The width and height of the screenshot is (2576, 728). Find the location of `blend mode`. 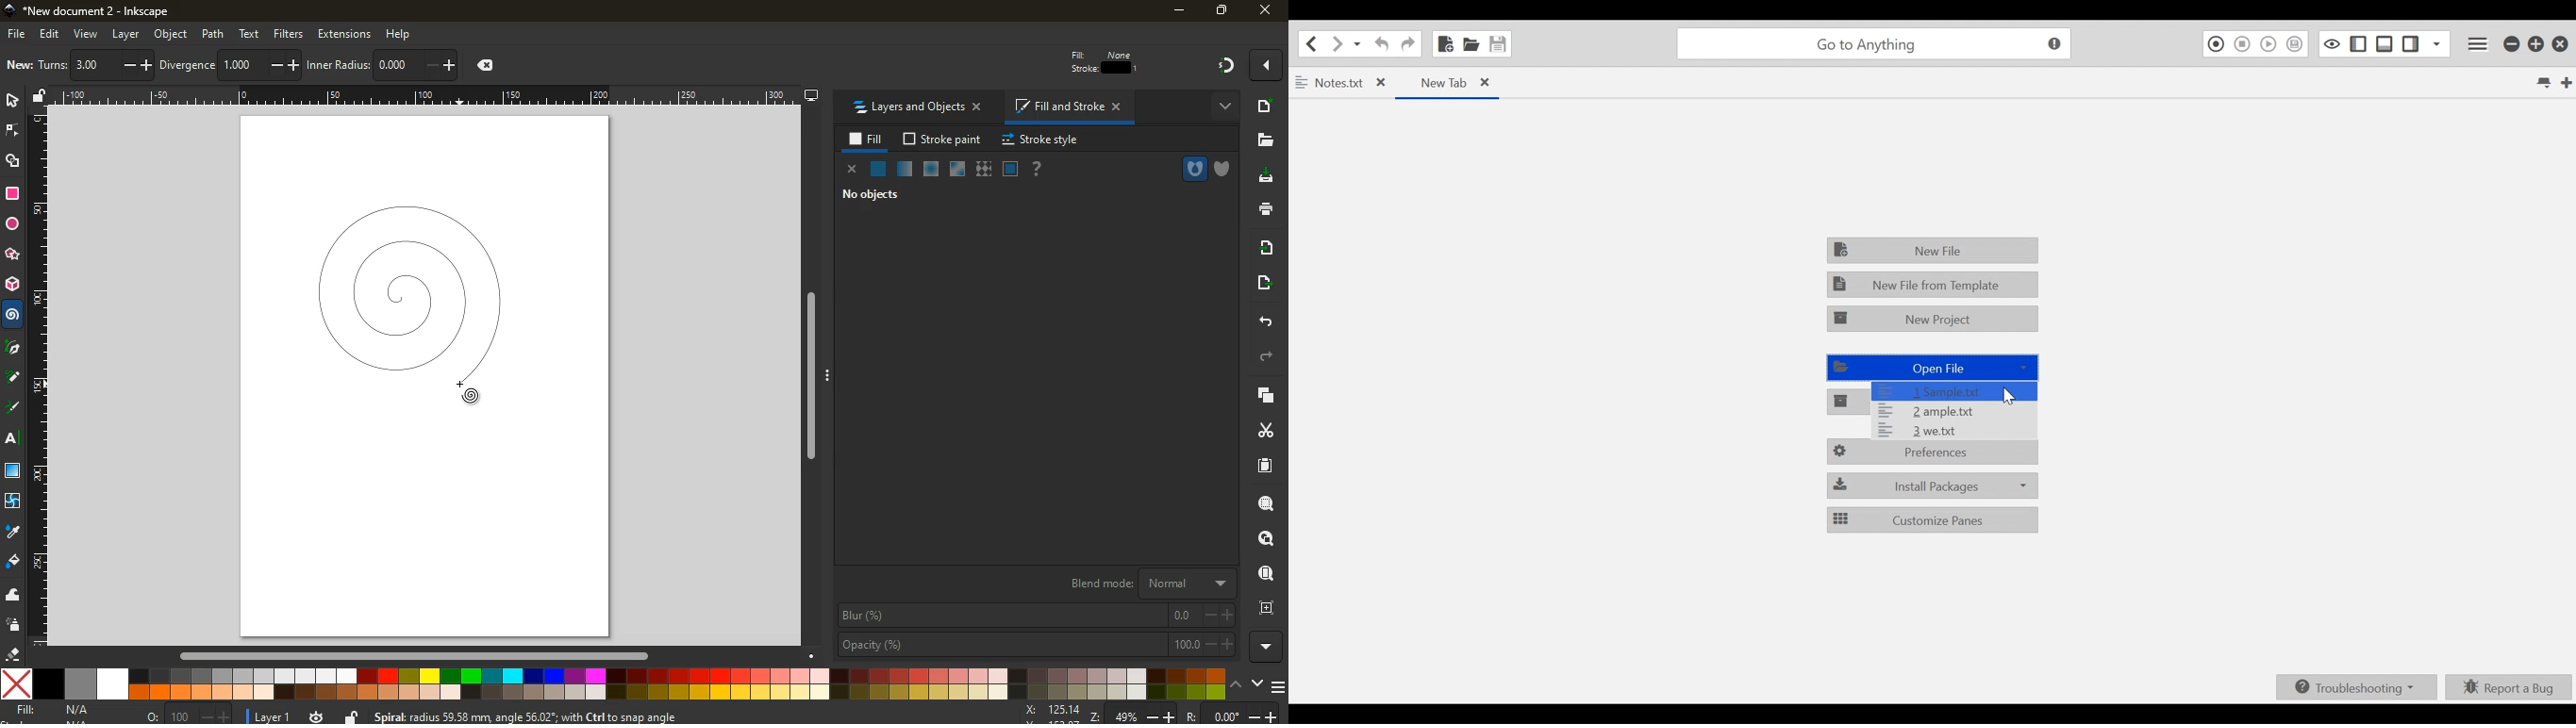

blend mode is located at coordinates (1142, 584).